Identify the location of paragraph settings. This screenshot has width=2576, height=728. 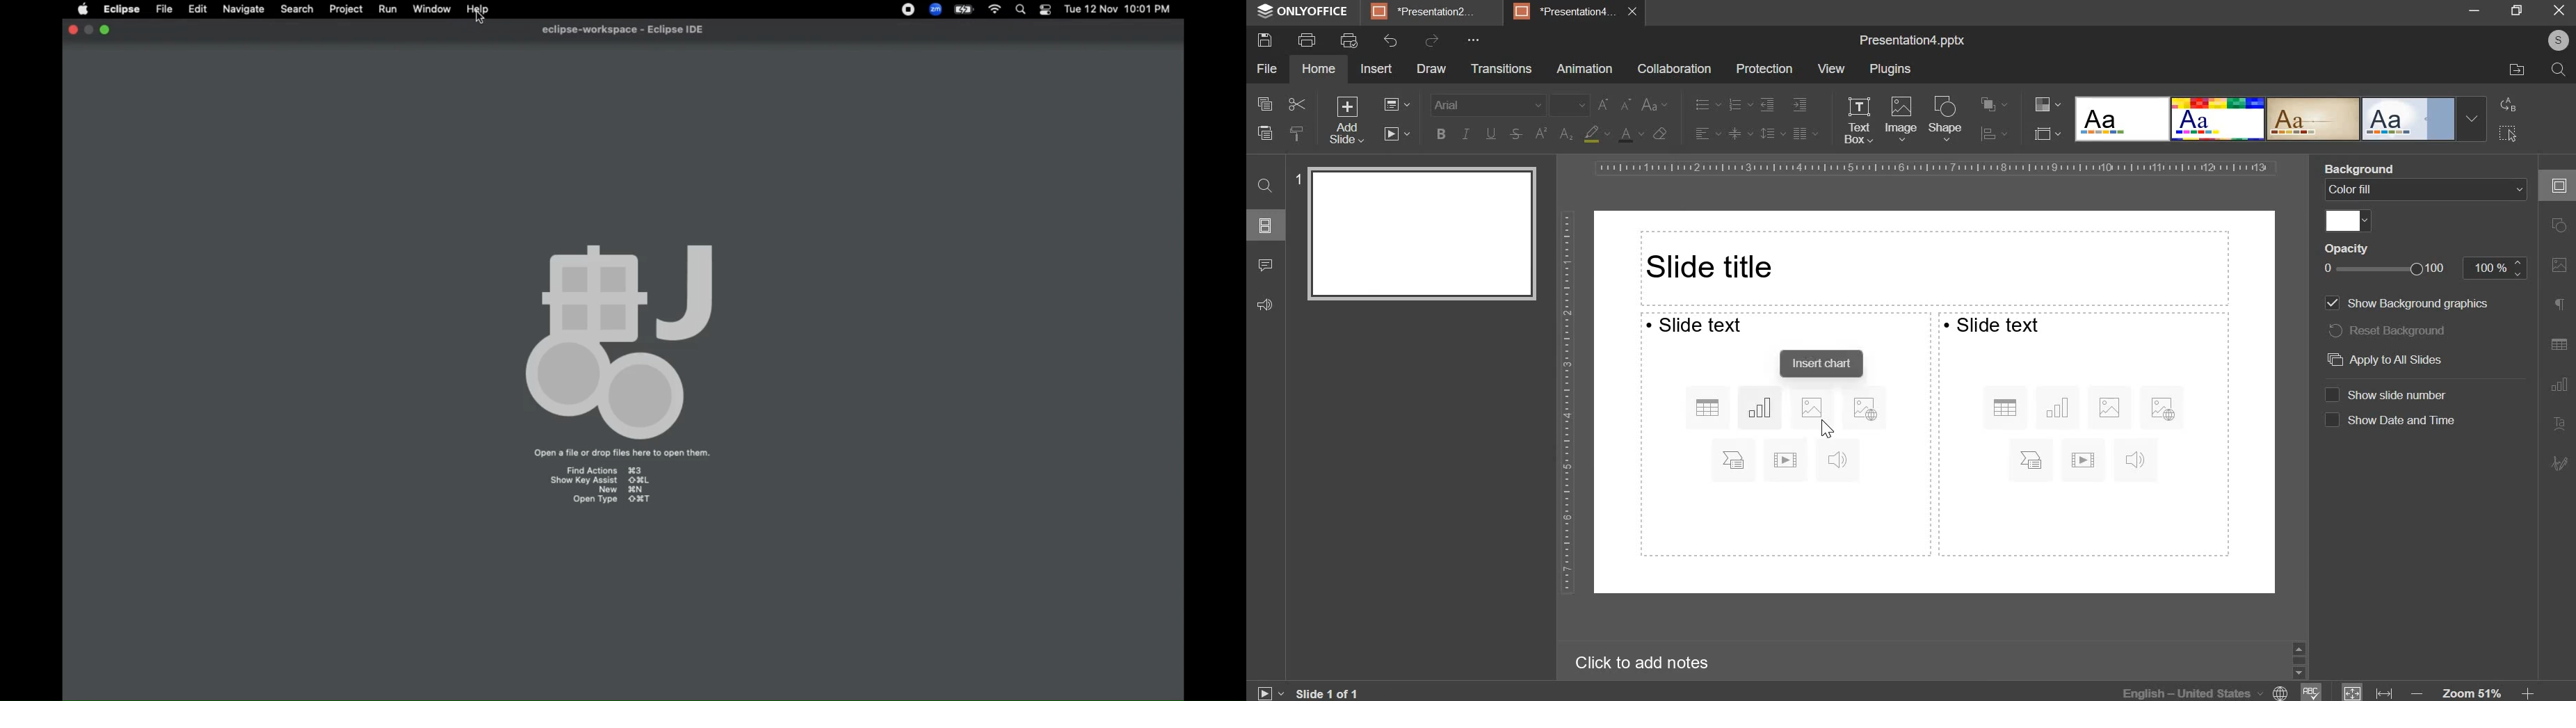
(2557, 305).